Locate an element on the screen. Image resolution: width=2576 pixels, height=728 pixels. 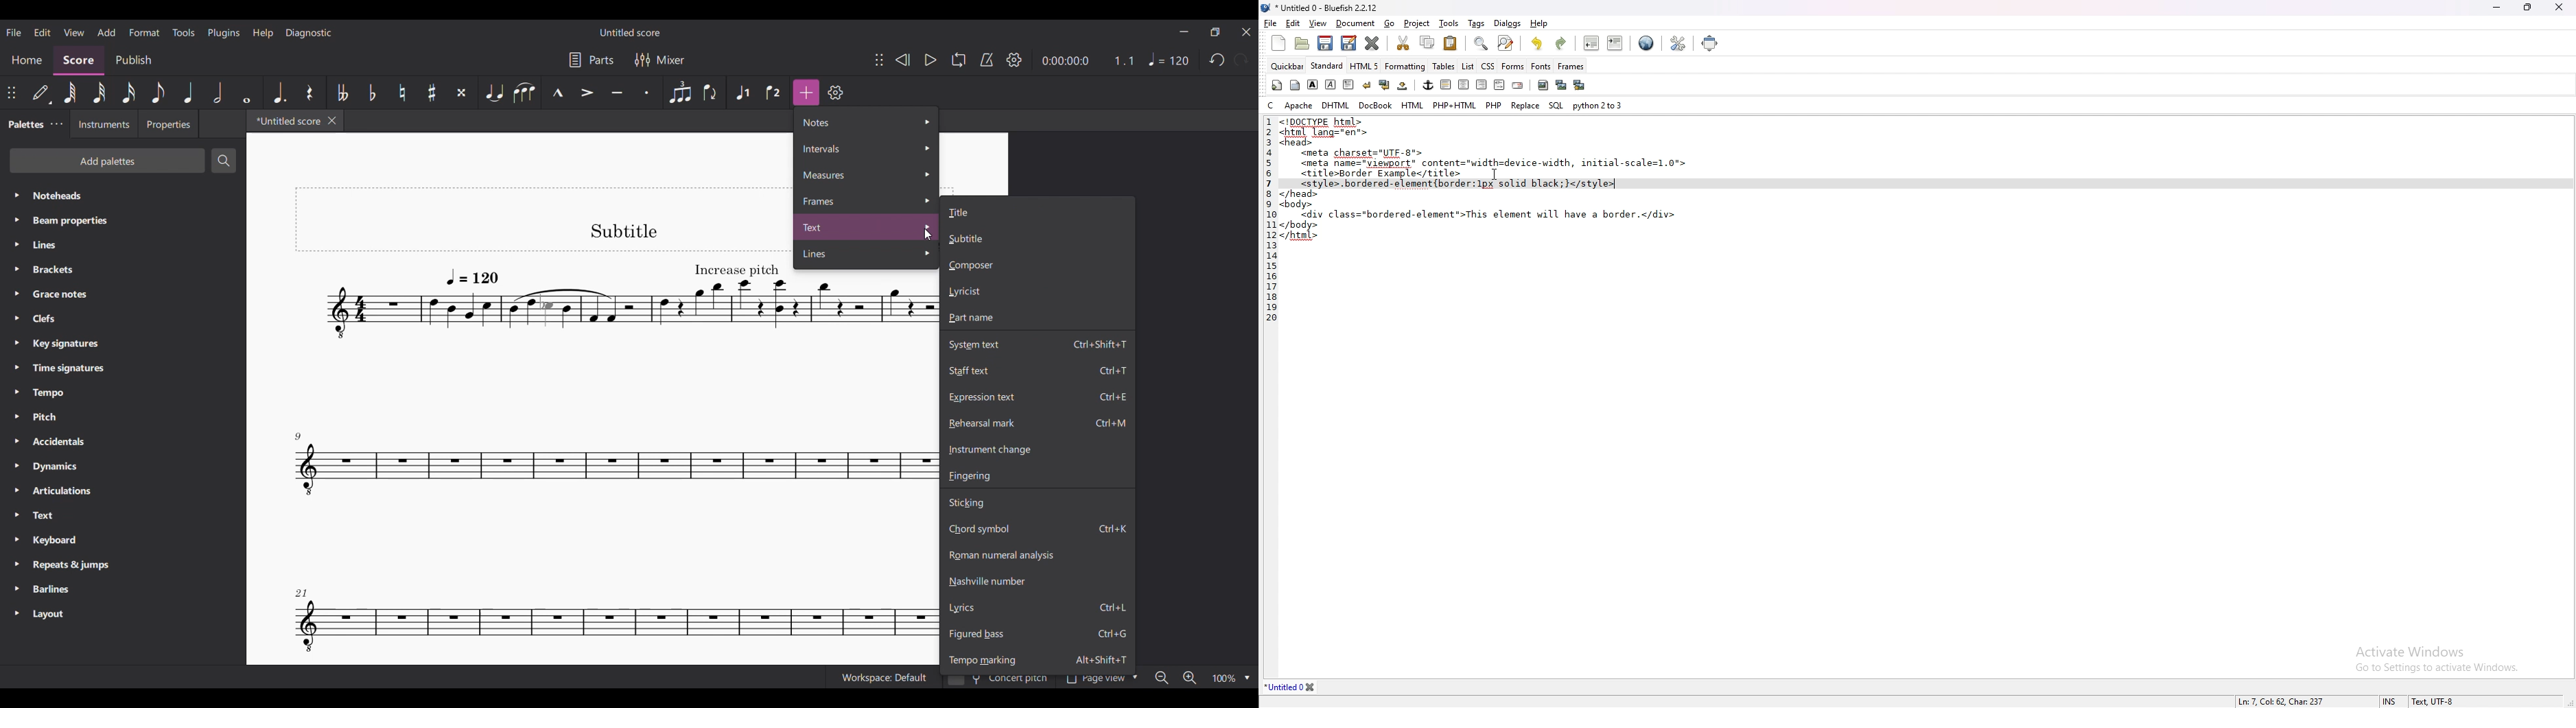
view is located at coordinates (1318, 23).